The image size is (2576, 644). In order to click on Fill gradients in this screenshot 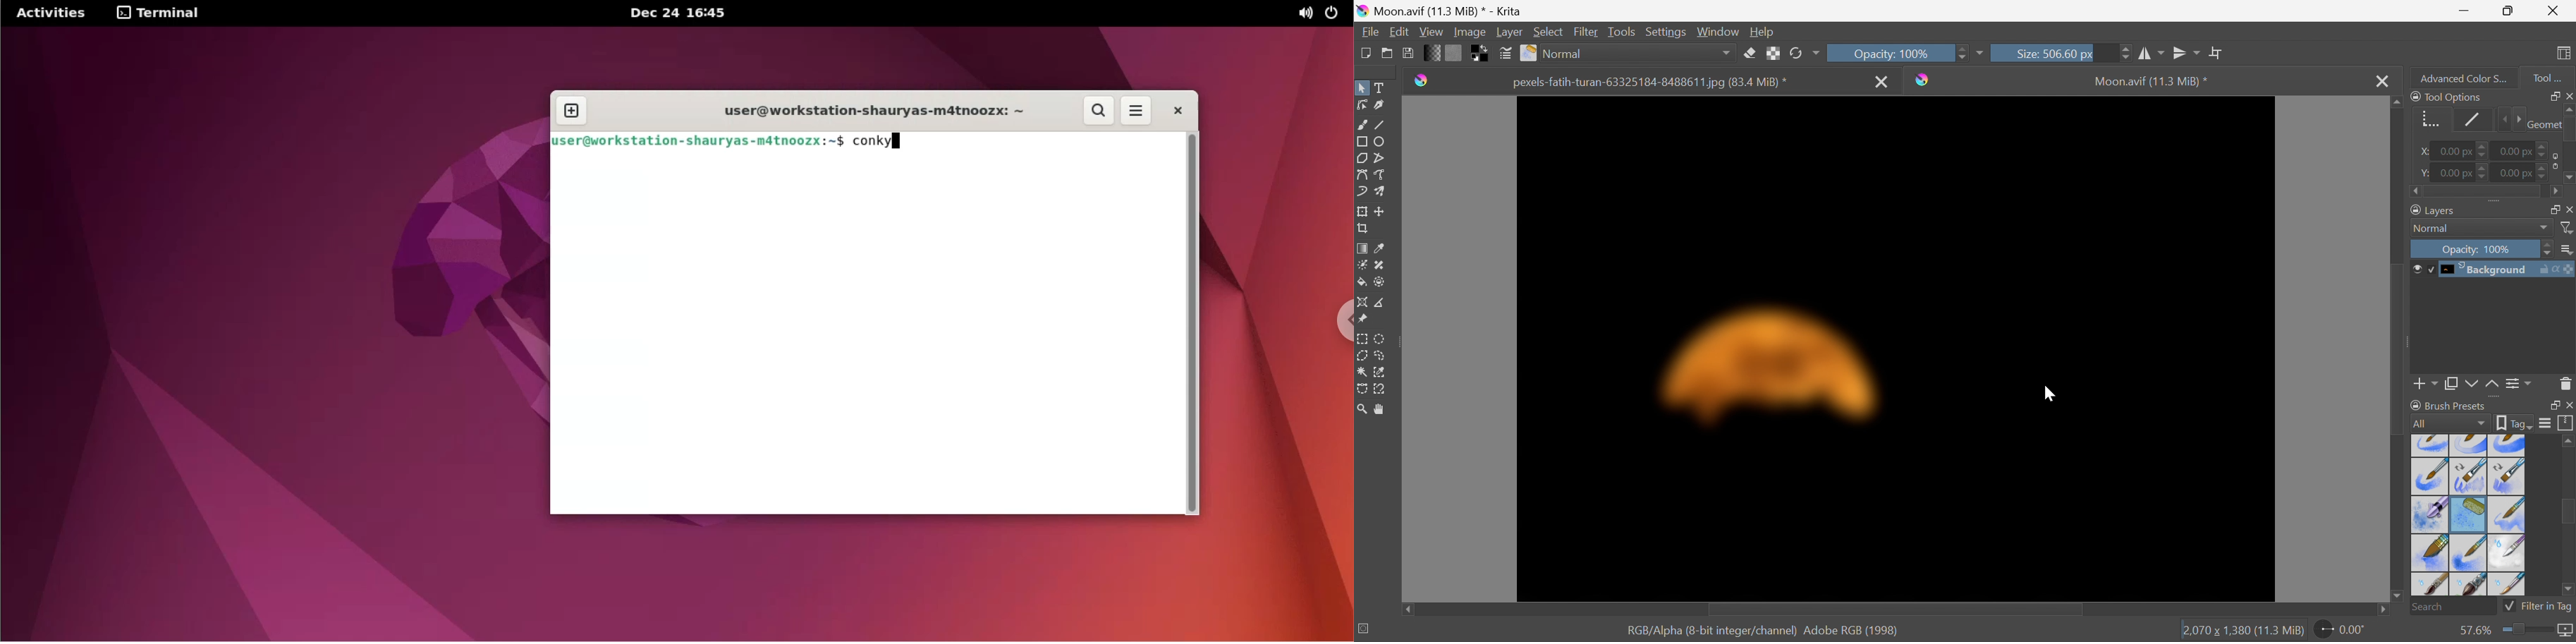, I will do `click(1430, 52)`.